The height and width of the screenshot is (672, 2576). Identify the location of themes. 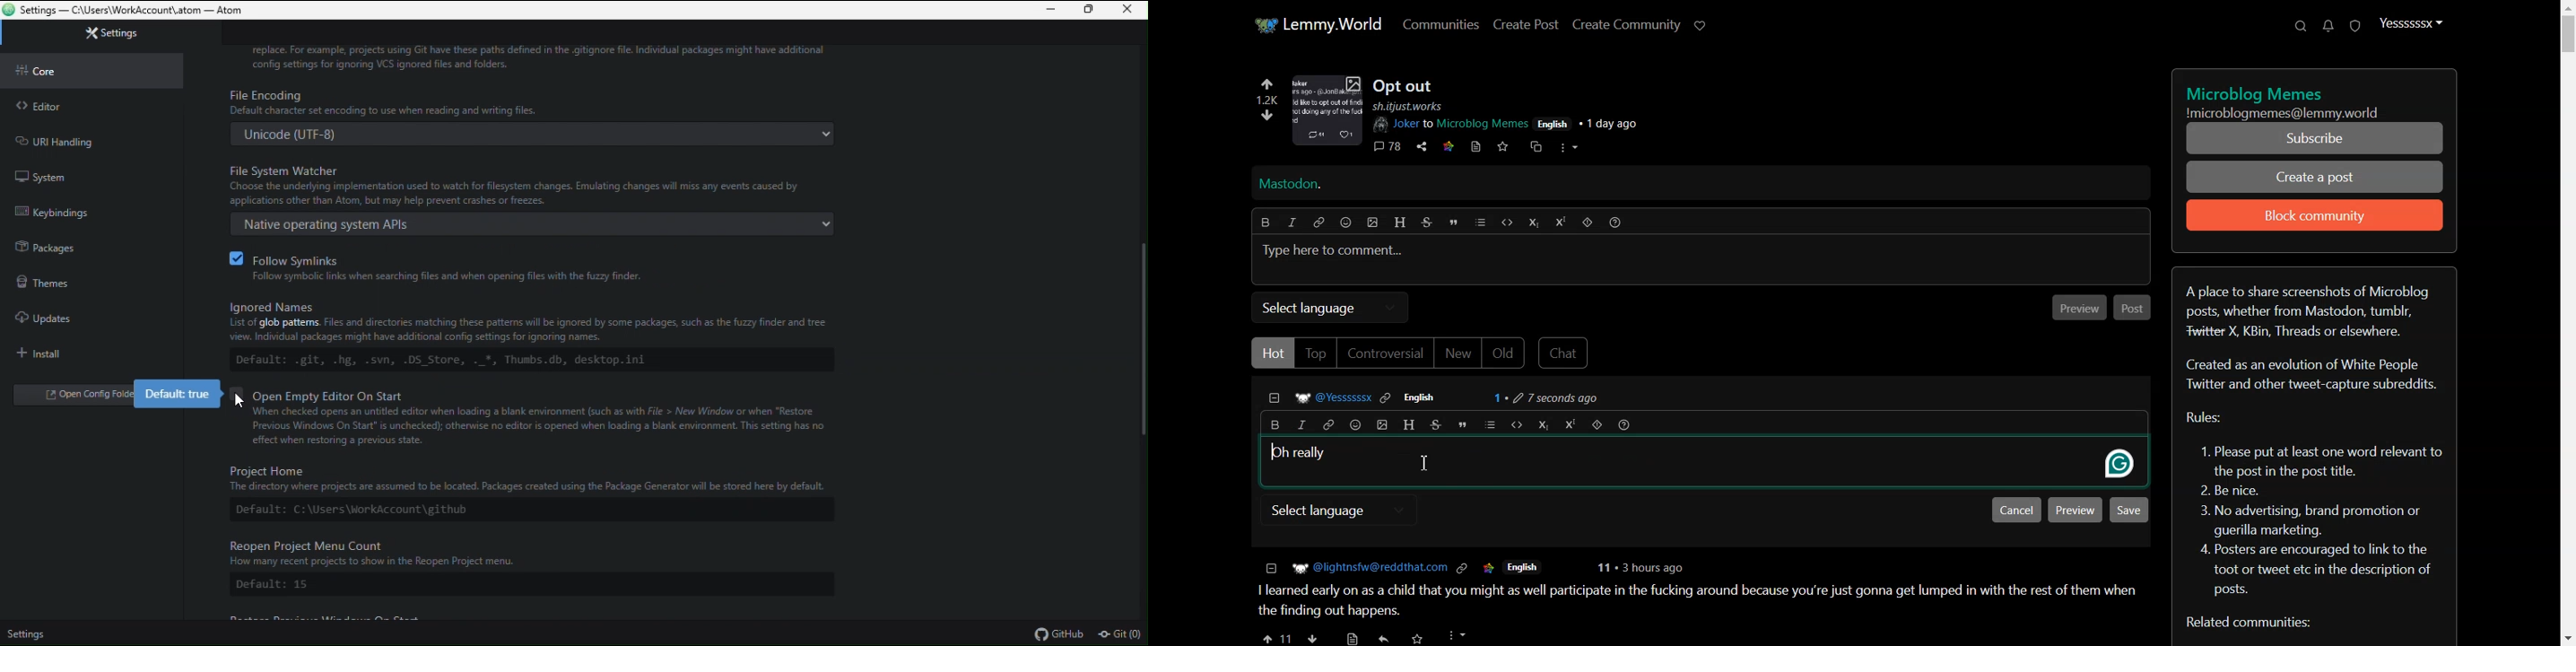
(59, 279).